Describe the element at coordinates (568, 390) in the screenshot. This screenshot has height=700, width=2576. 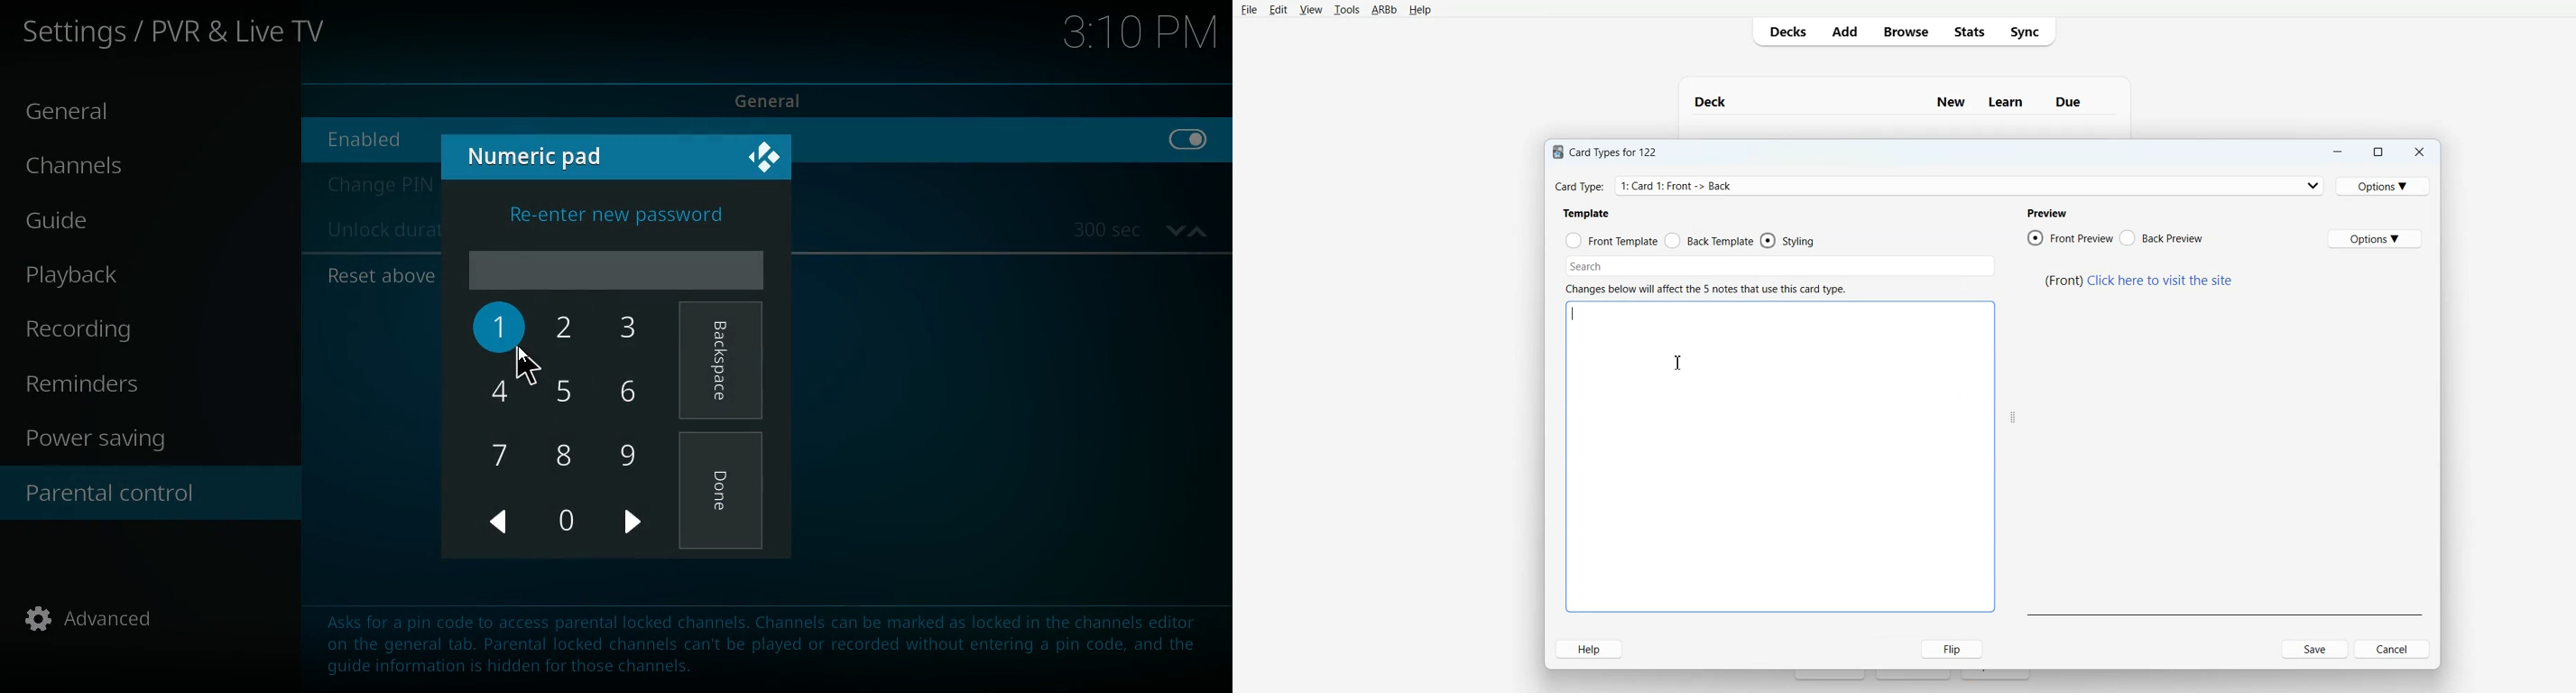
I see `5` at that location.